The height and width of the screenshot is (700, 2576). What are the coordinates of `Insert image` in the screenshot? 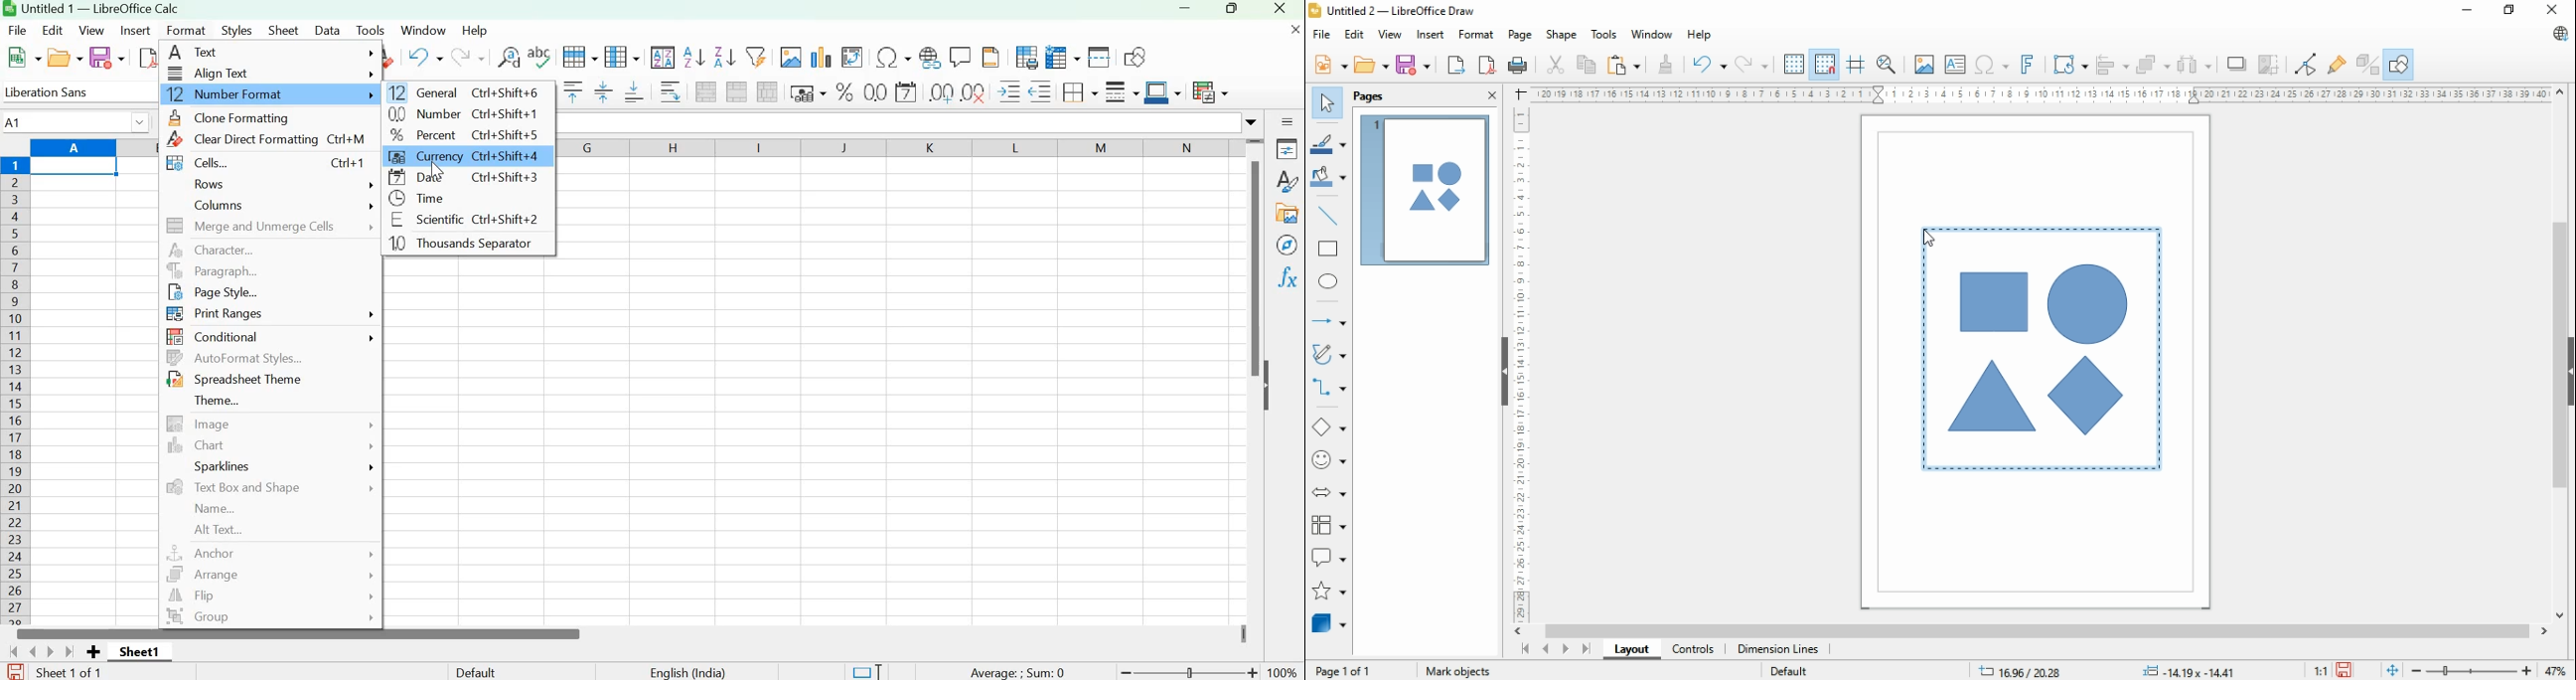 It's located at (790, 56).